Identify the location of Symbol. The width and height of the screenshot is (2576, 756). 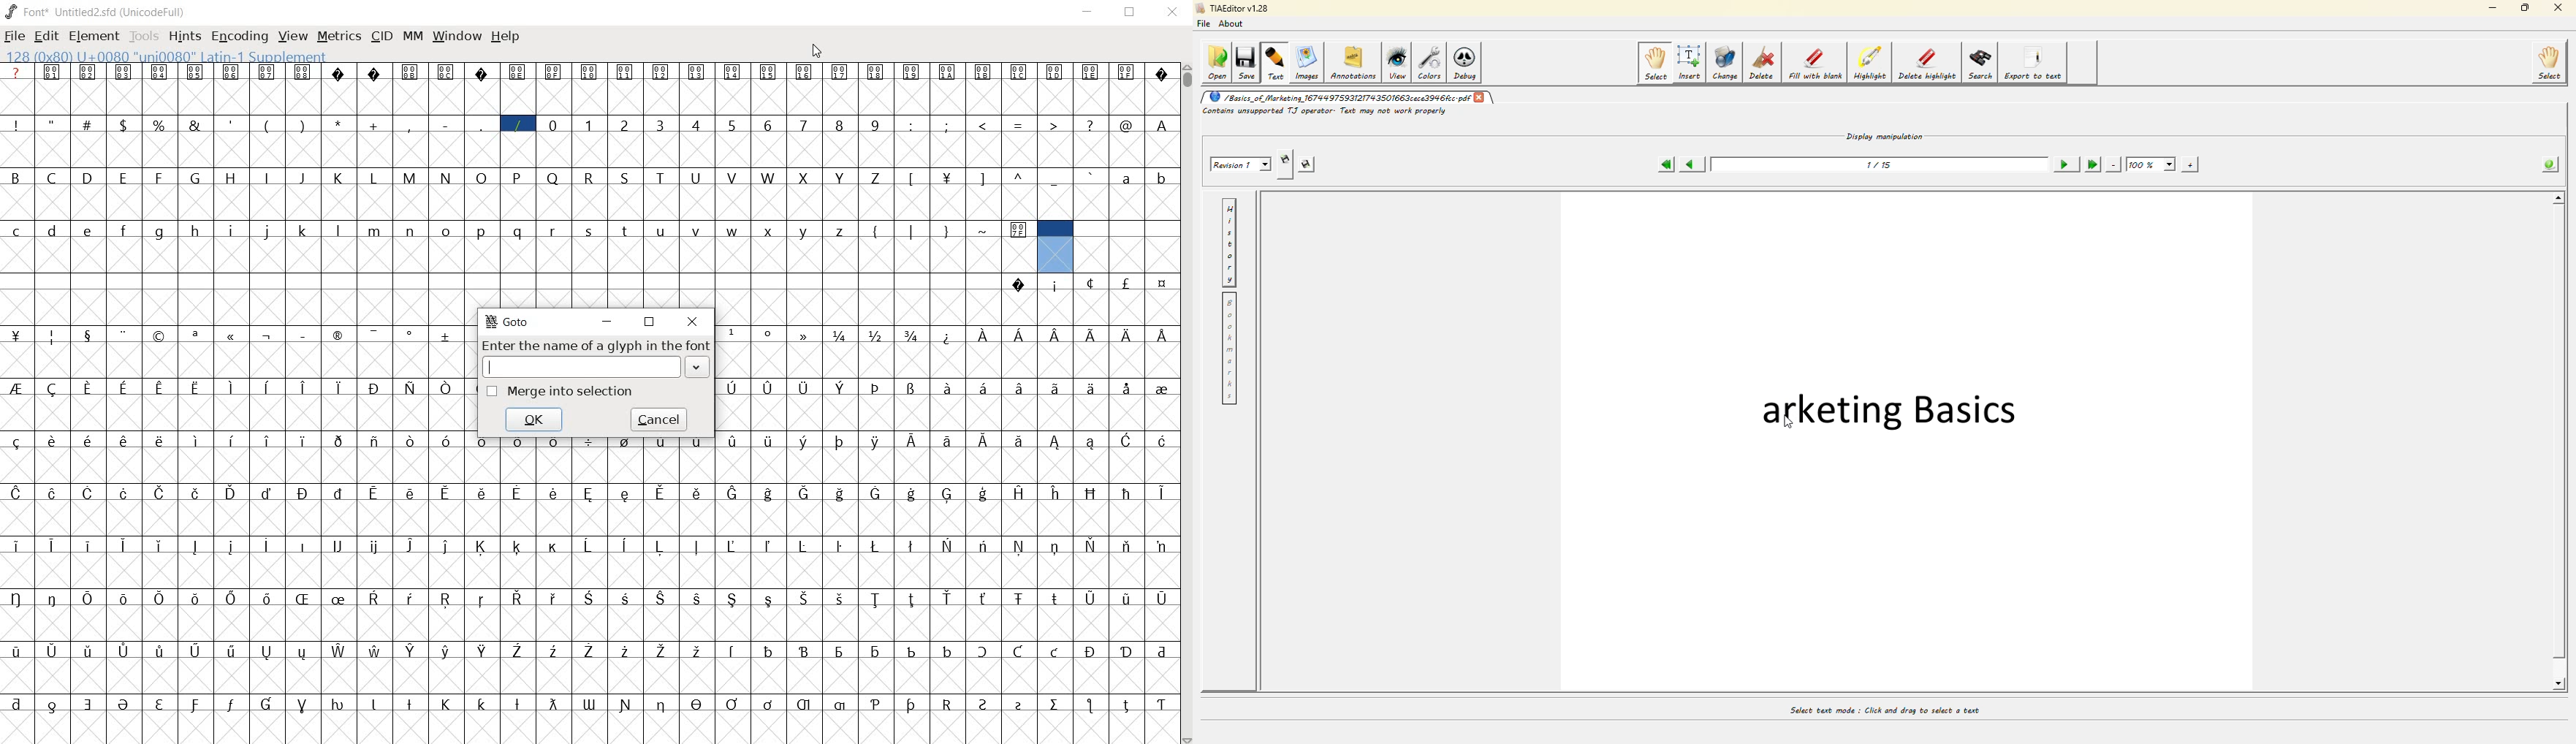
(695, 545).